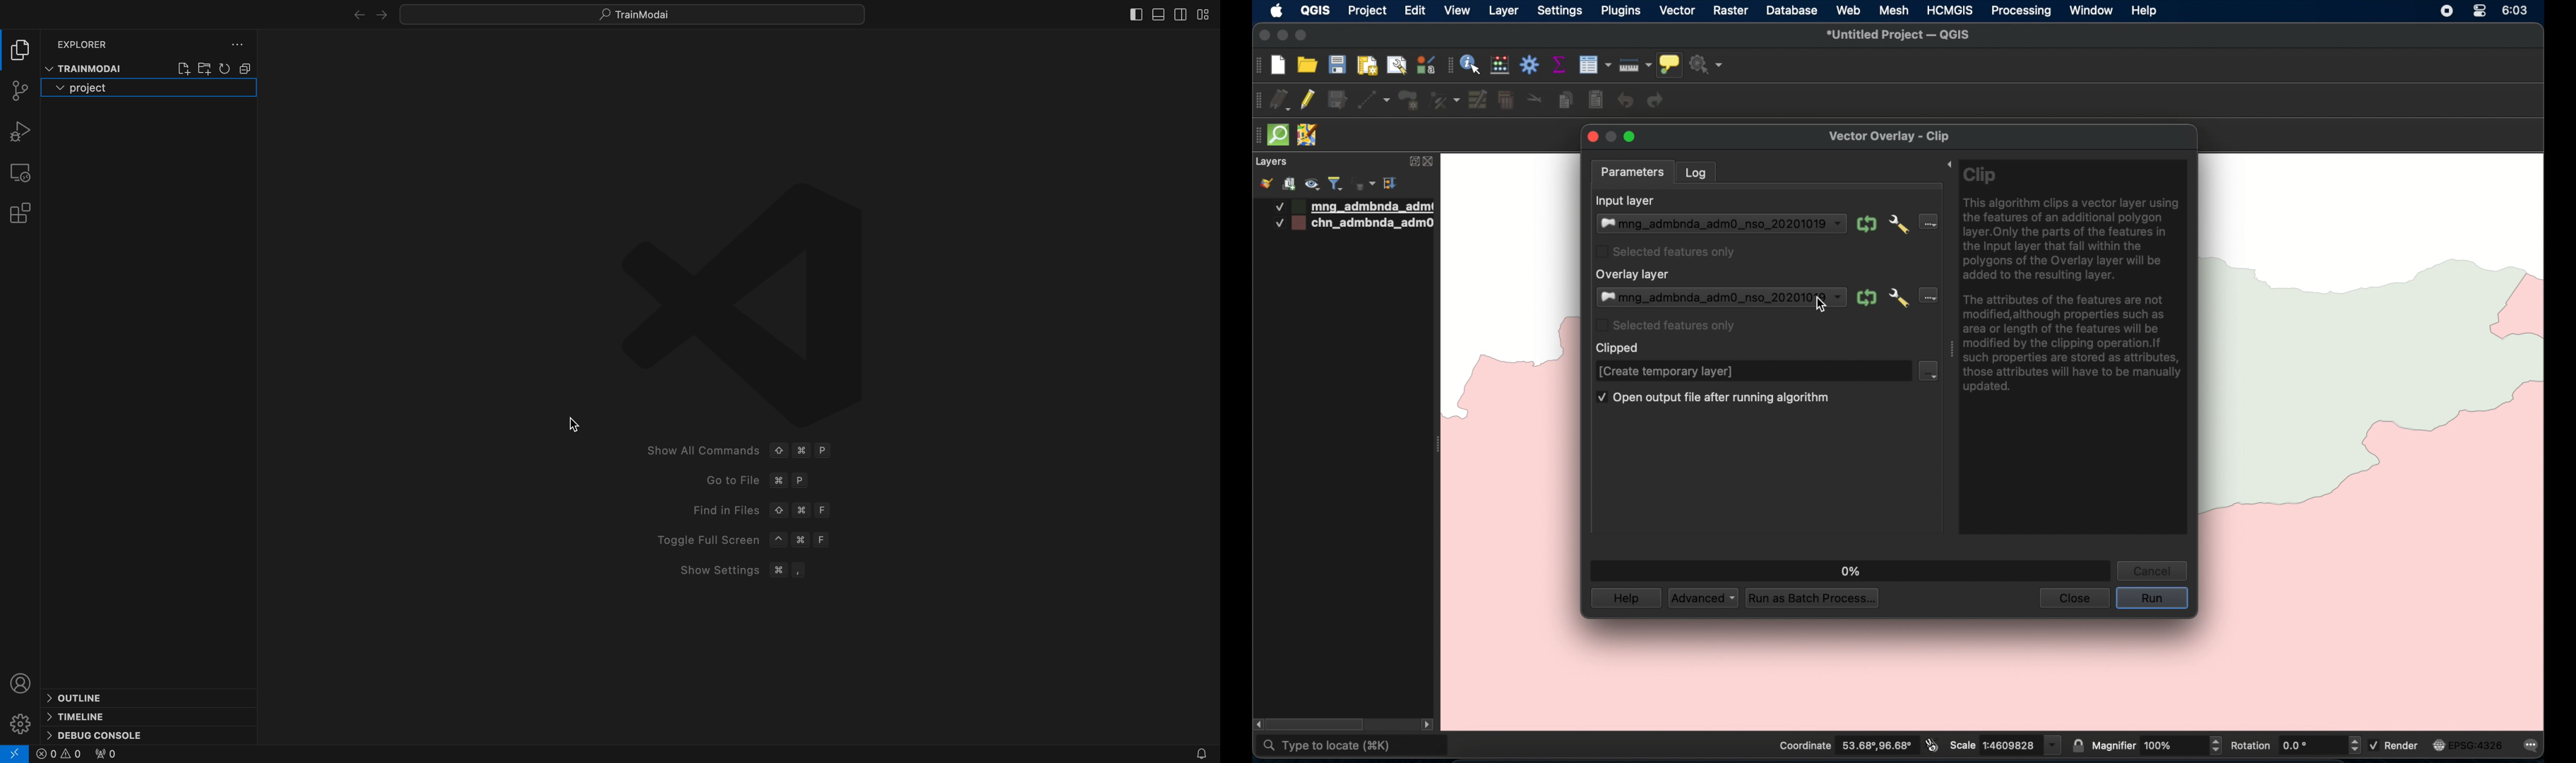 Image resolution: width=2576 pixels, height=784 pixels. What do you see at coordinates (2534, 747) in the screenshot?
I see `messages` at bounding box center [2534, 747].